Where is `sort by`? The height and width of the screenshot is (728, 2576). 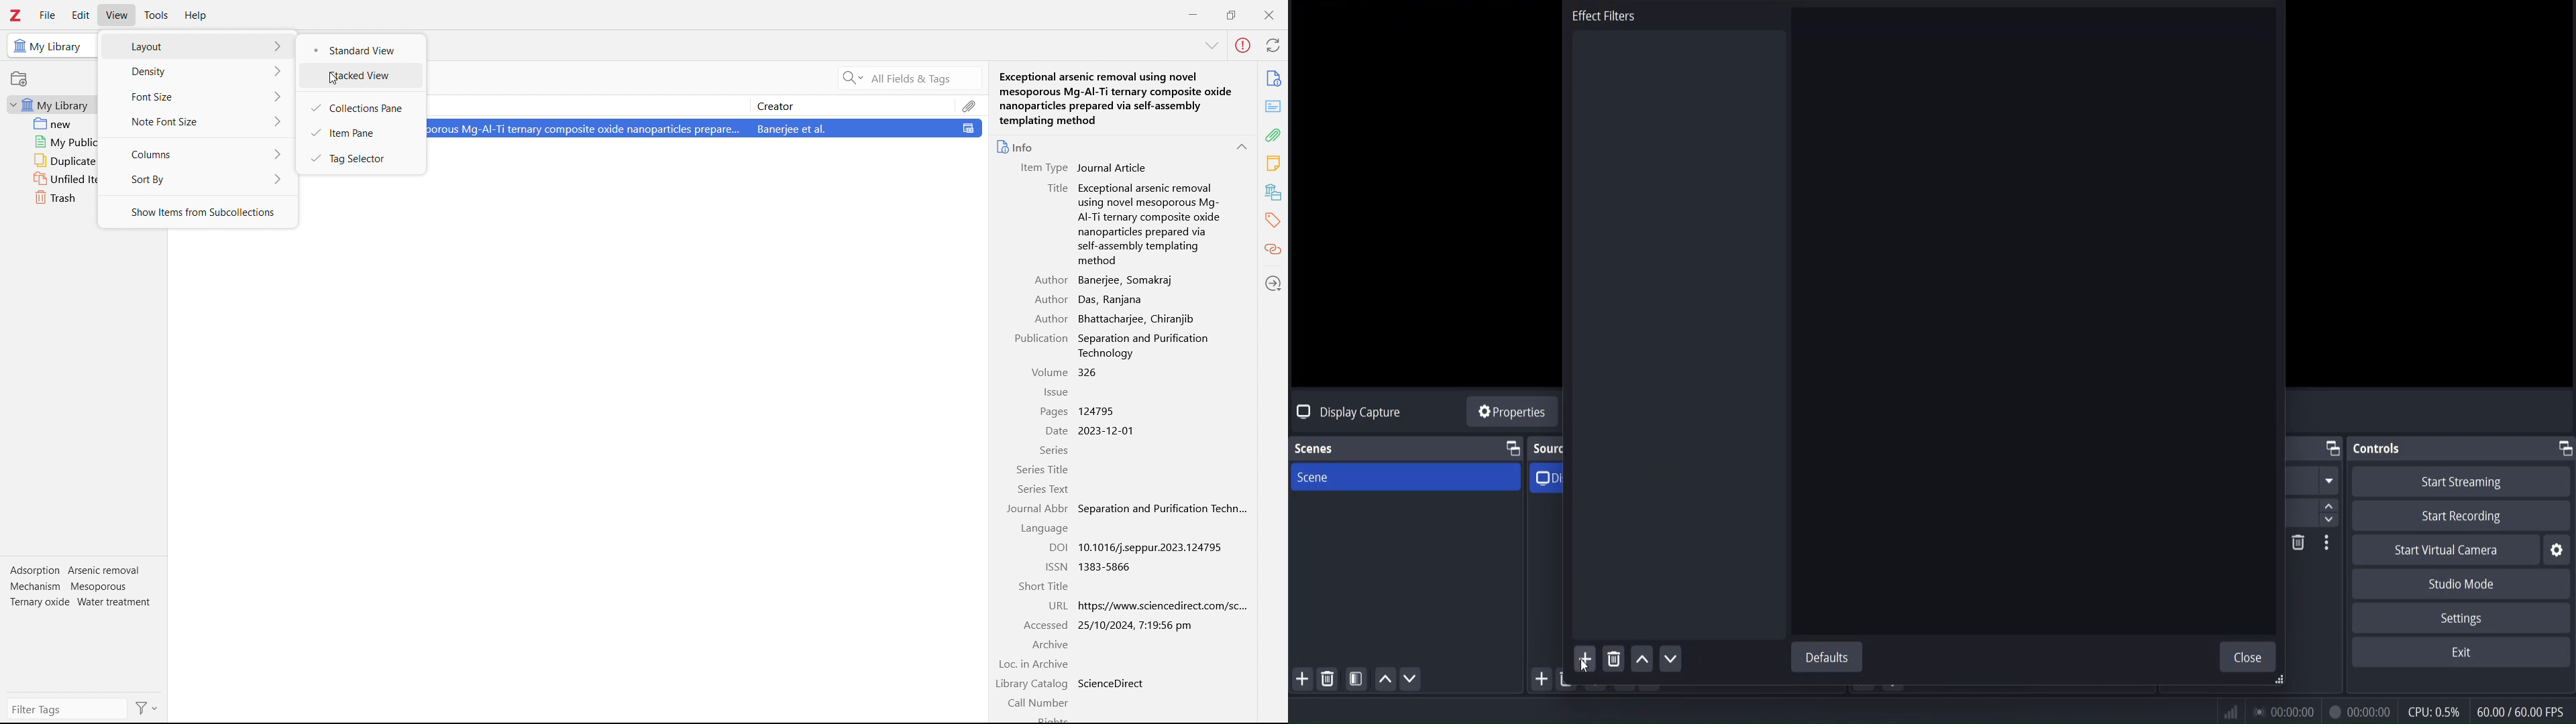
sort by is located at coordinates (197, 178).